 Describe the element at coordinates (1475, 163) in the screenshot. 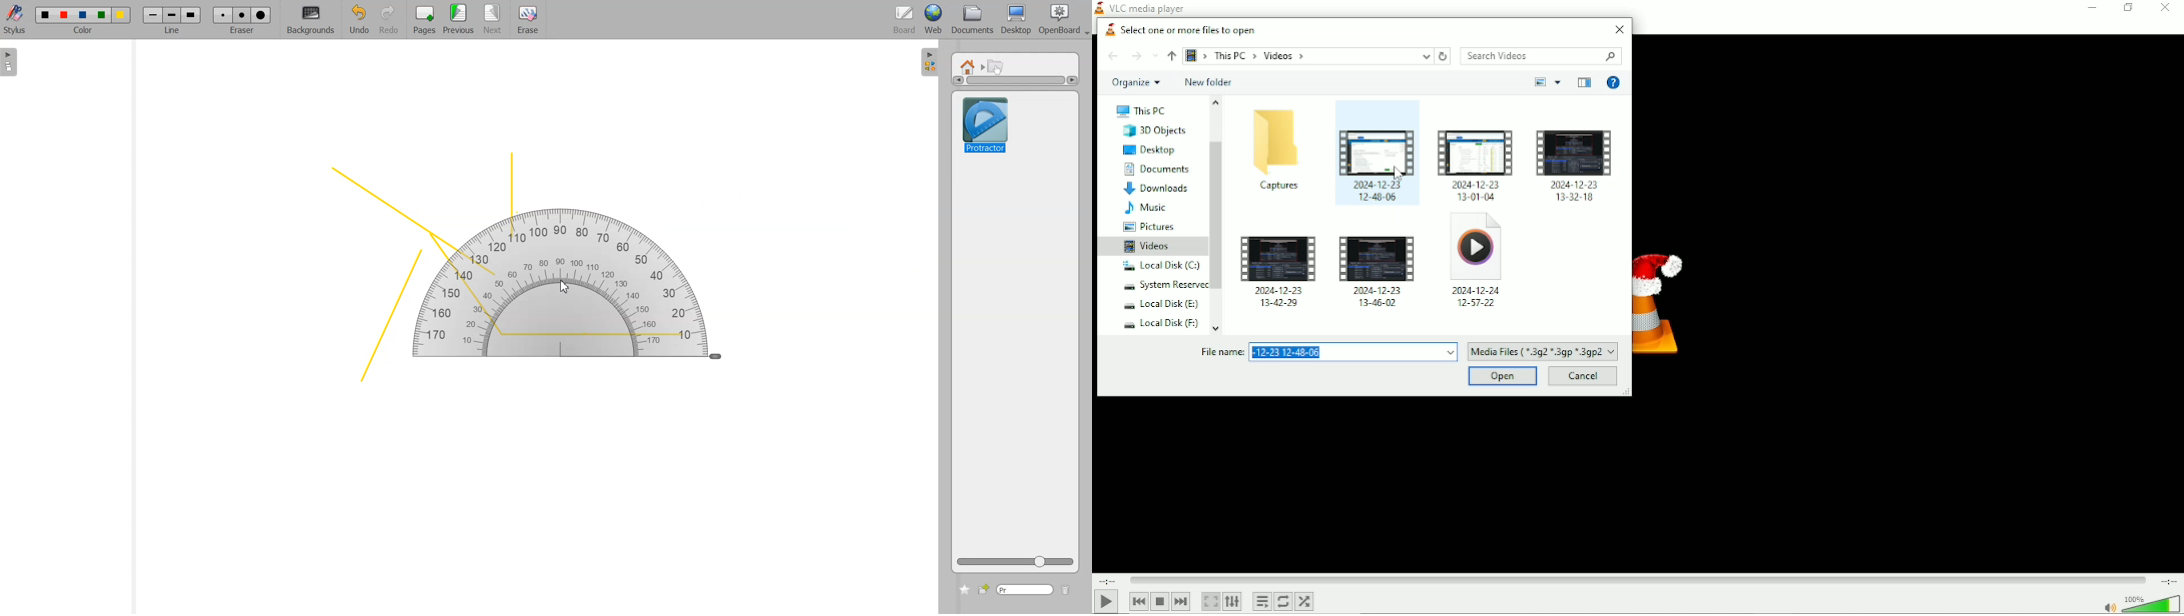

I see `video` at that location.